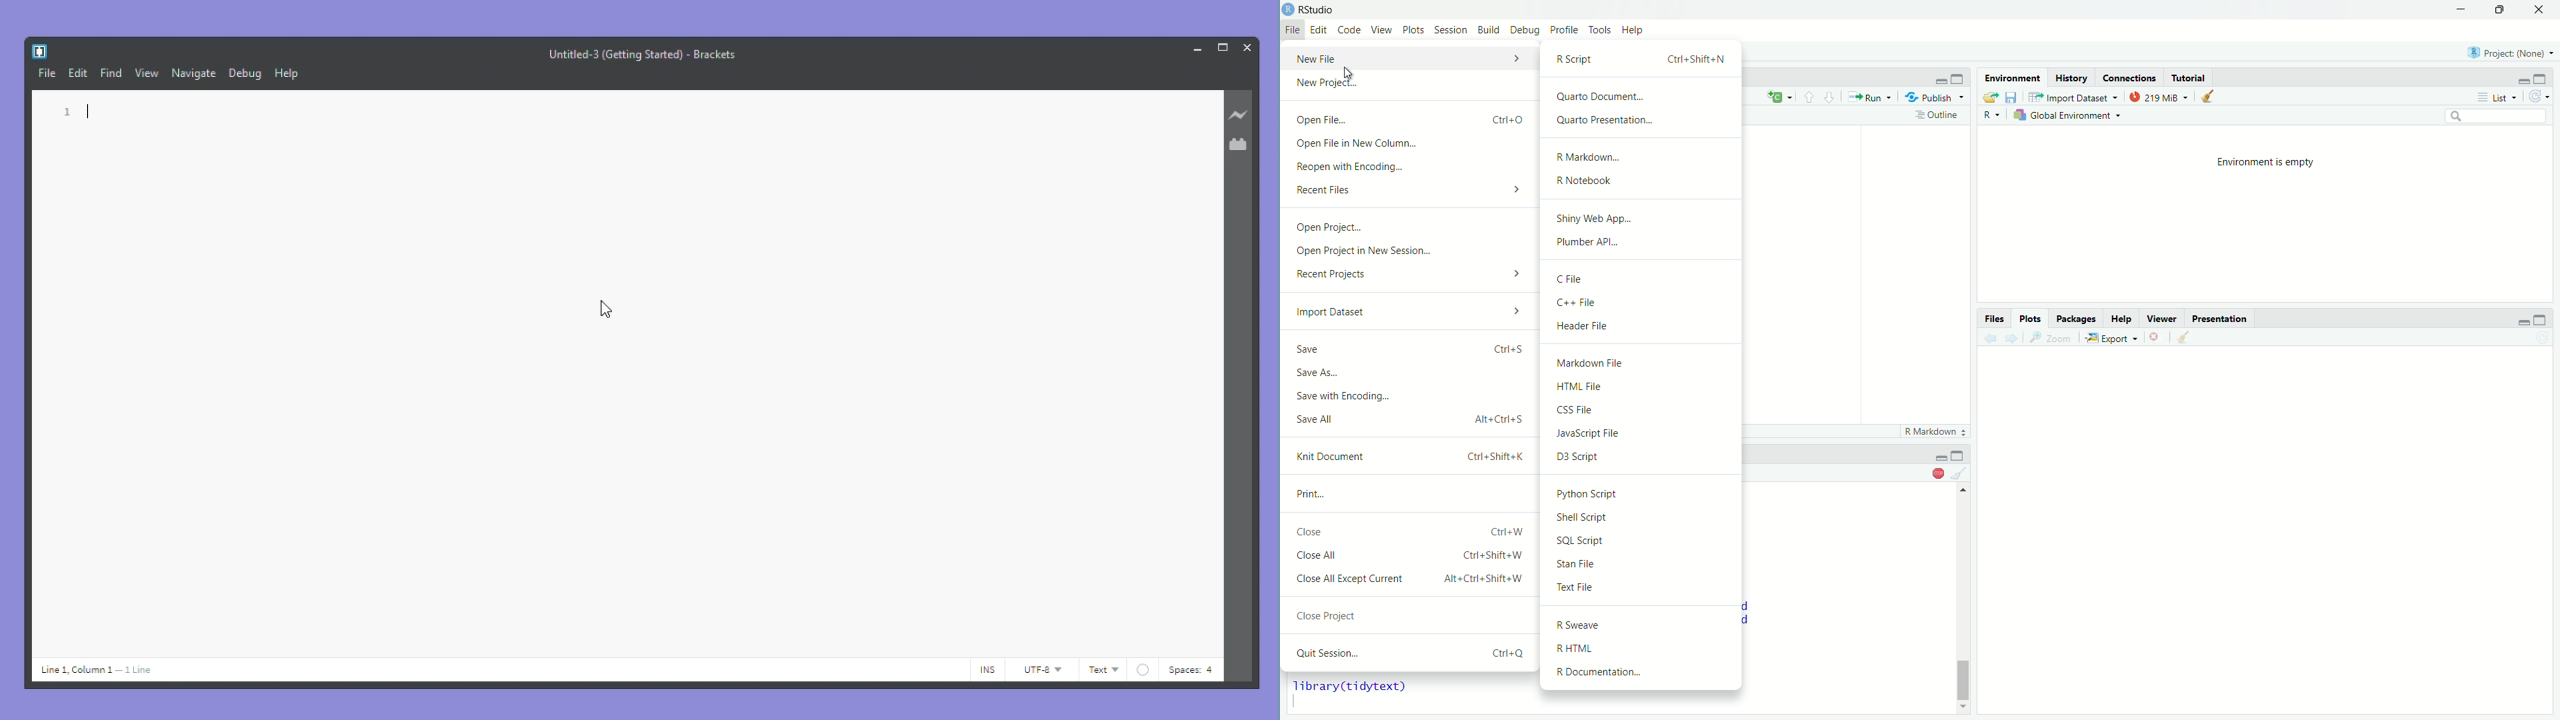 The width and height of the screenshot is (2576, 728). What do you see at coordinates (1409, 651) in the screenshot?
I see `Quit Session...` at bounding box center [1409, 651].